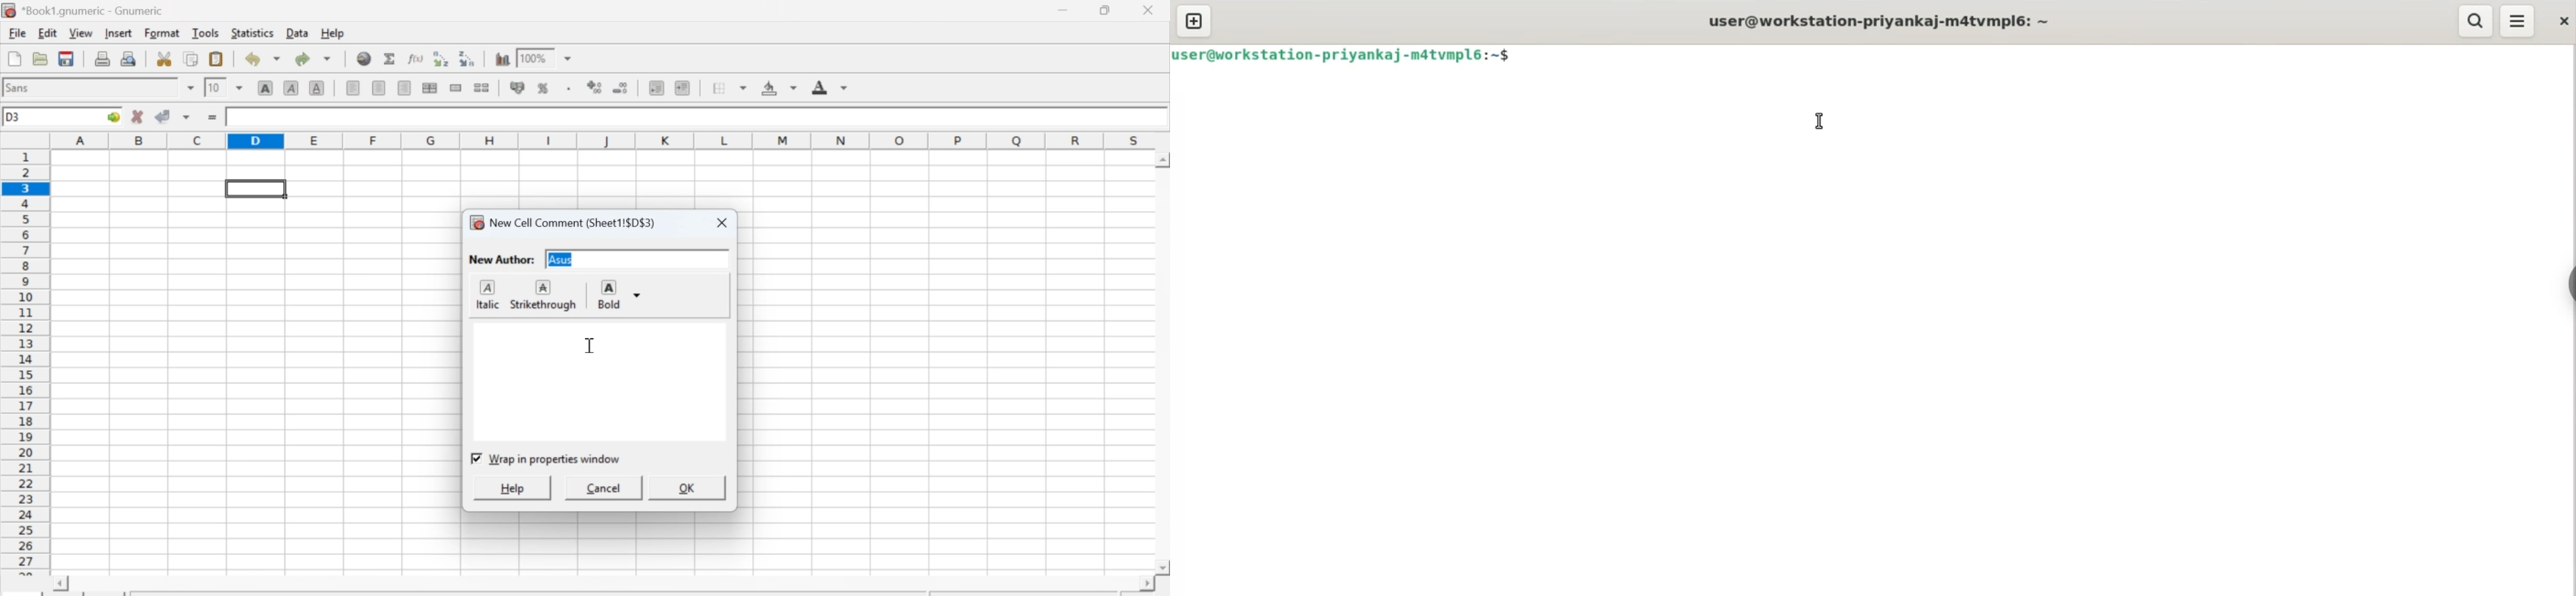  What do you see at coordinates (689, 488) in the screenshot?
I see `ok` at bounding box center [689, 488].